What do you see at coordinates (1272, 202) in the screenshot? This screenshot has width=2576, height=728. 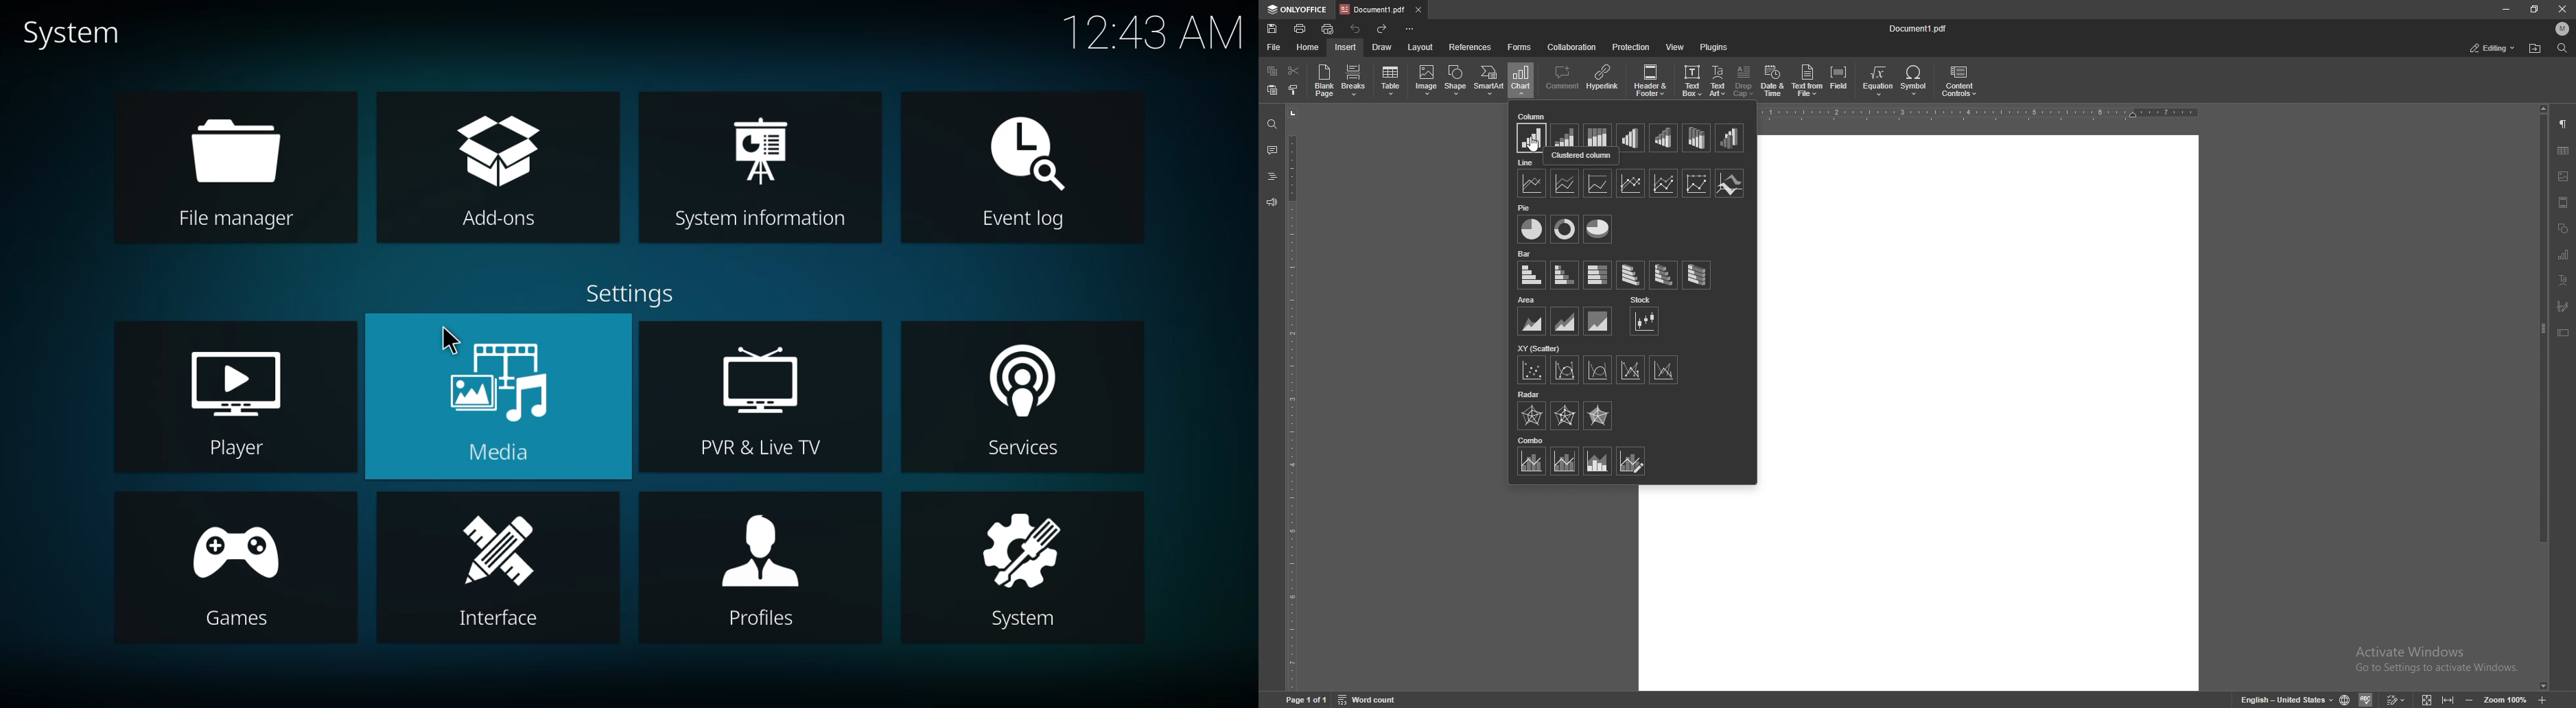 I see `feedback` at bounding box center [1272, 202].